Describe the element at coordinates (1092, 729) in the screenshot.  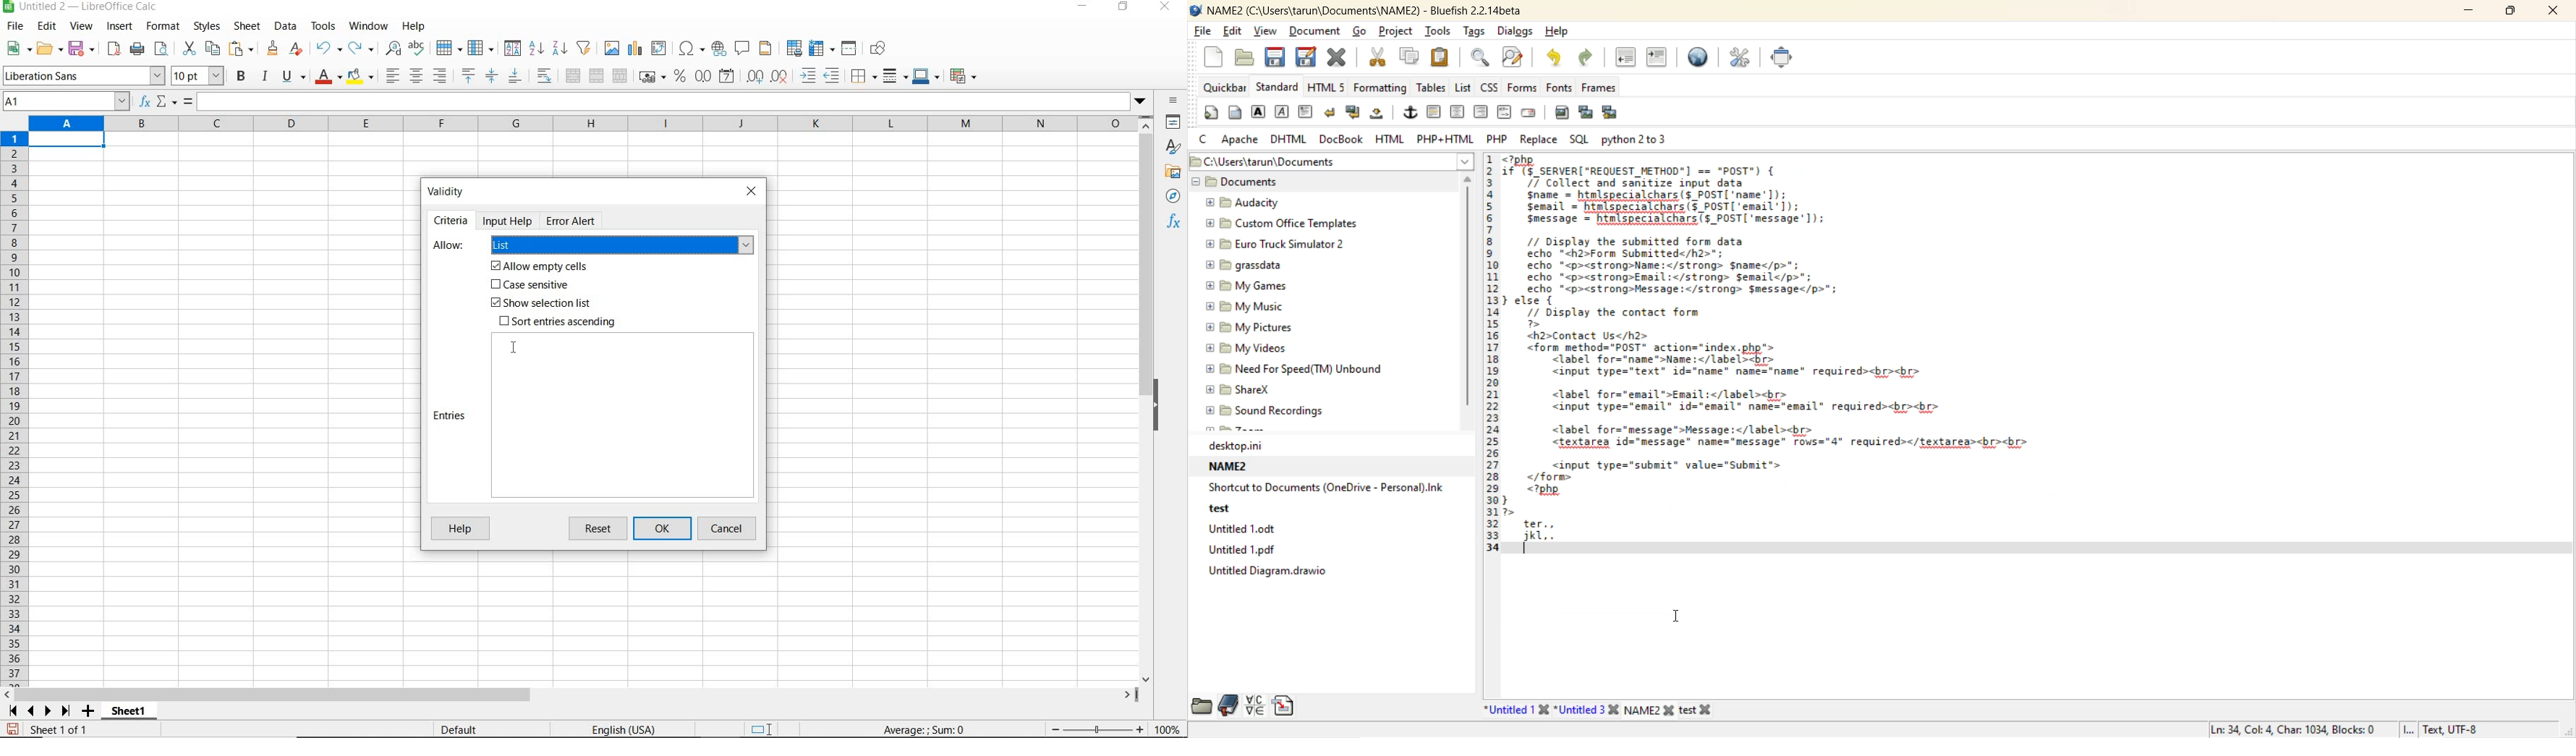
I see `zoom out or zoom in` at that location.